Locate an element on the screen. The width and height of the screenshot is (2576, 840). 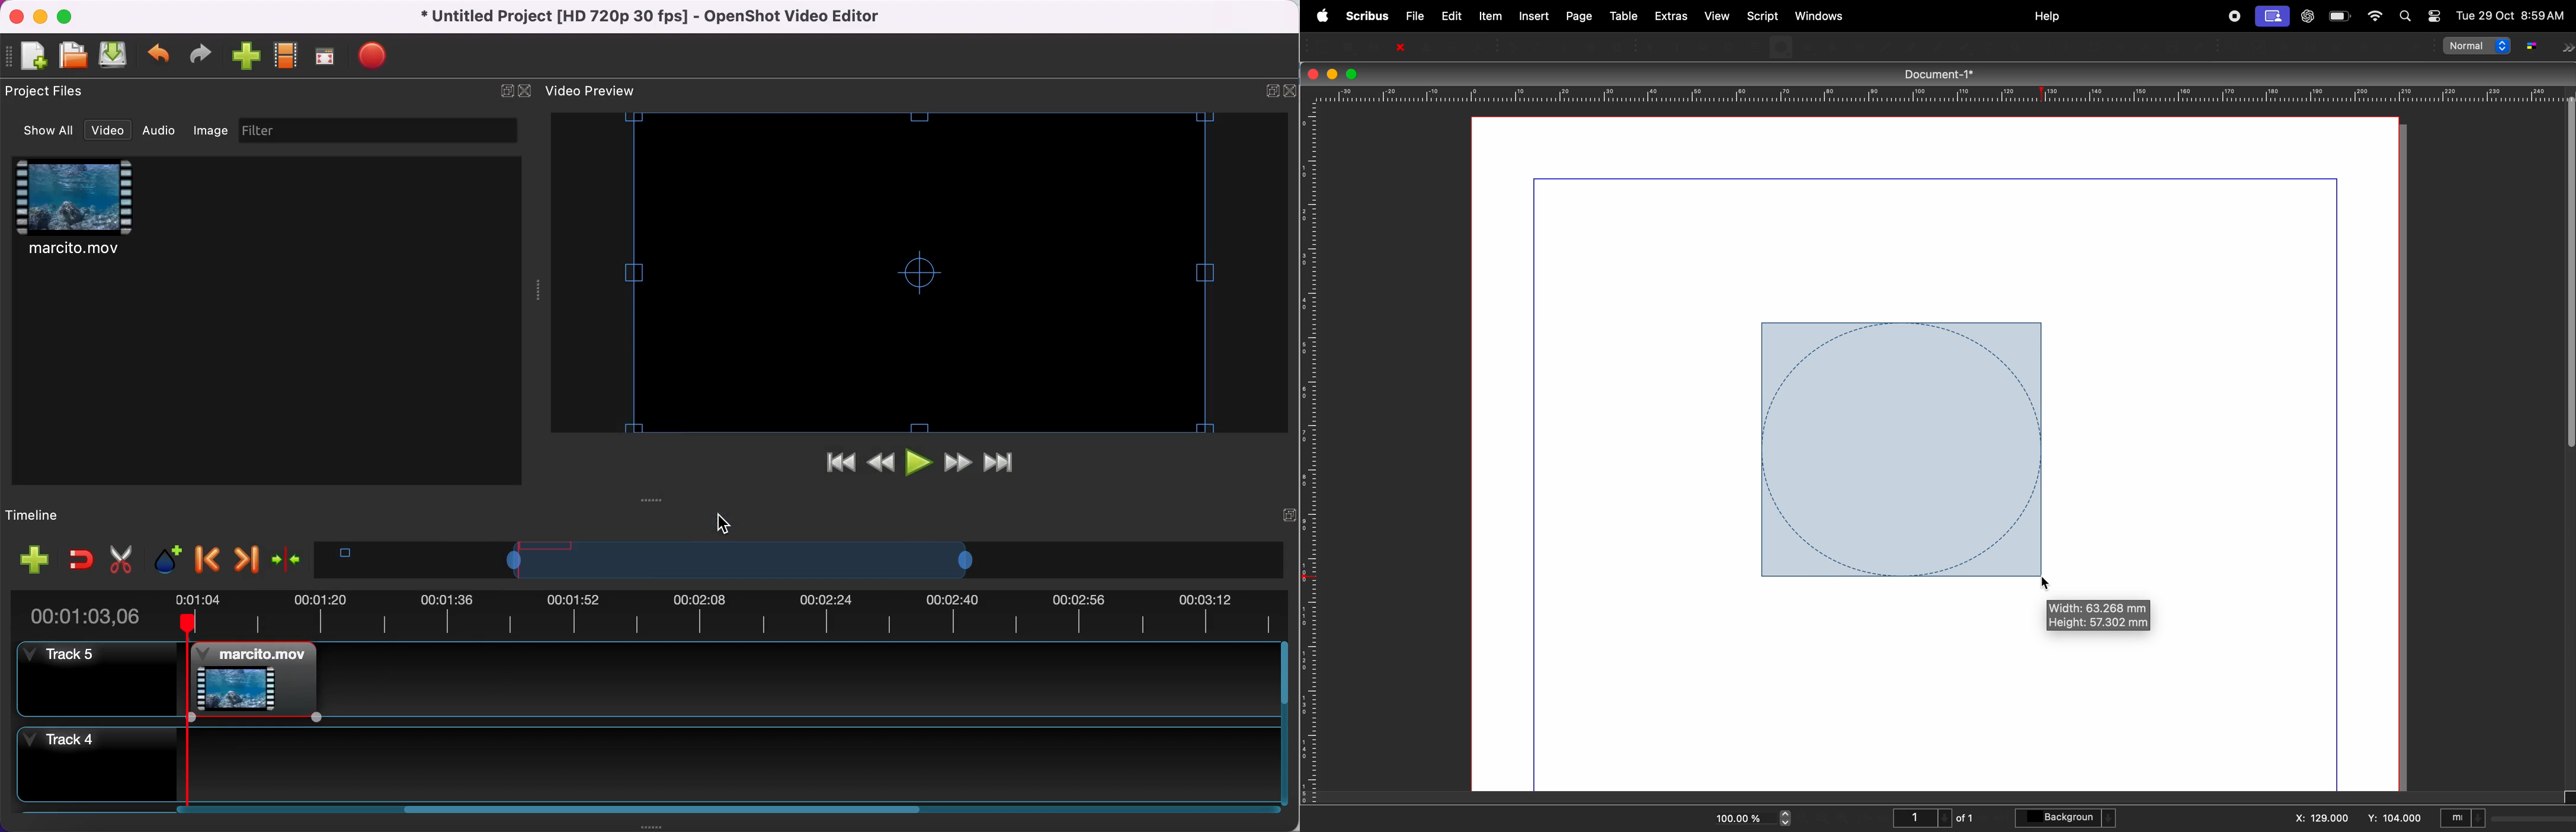
file is located at coordinates (1413, 14).